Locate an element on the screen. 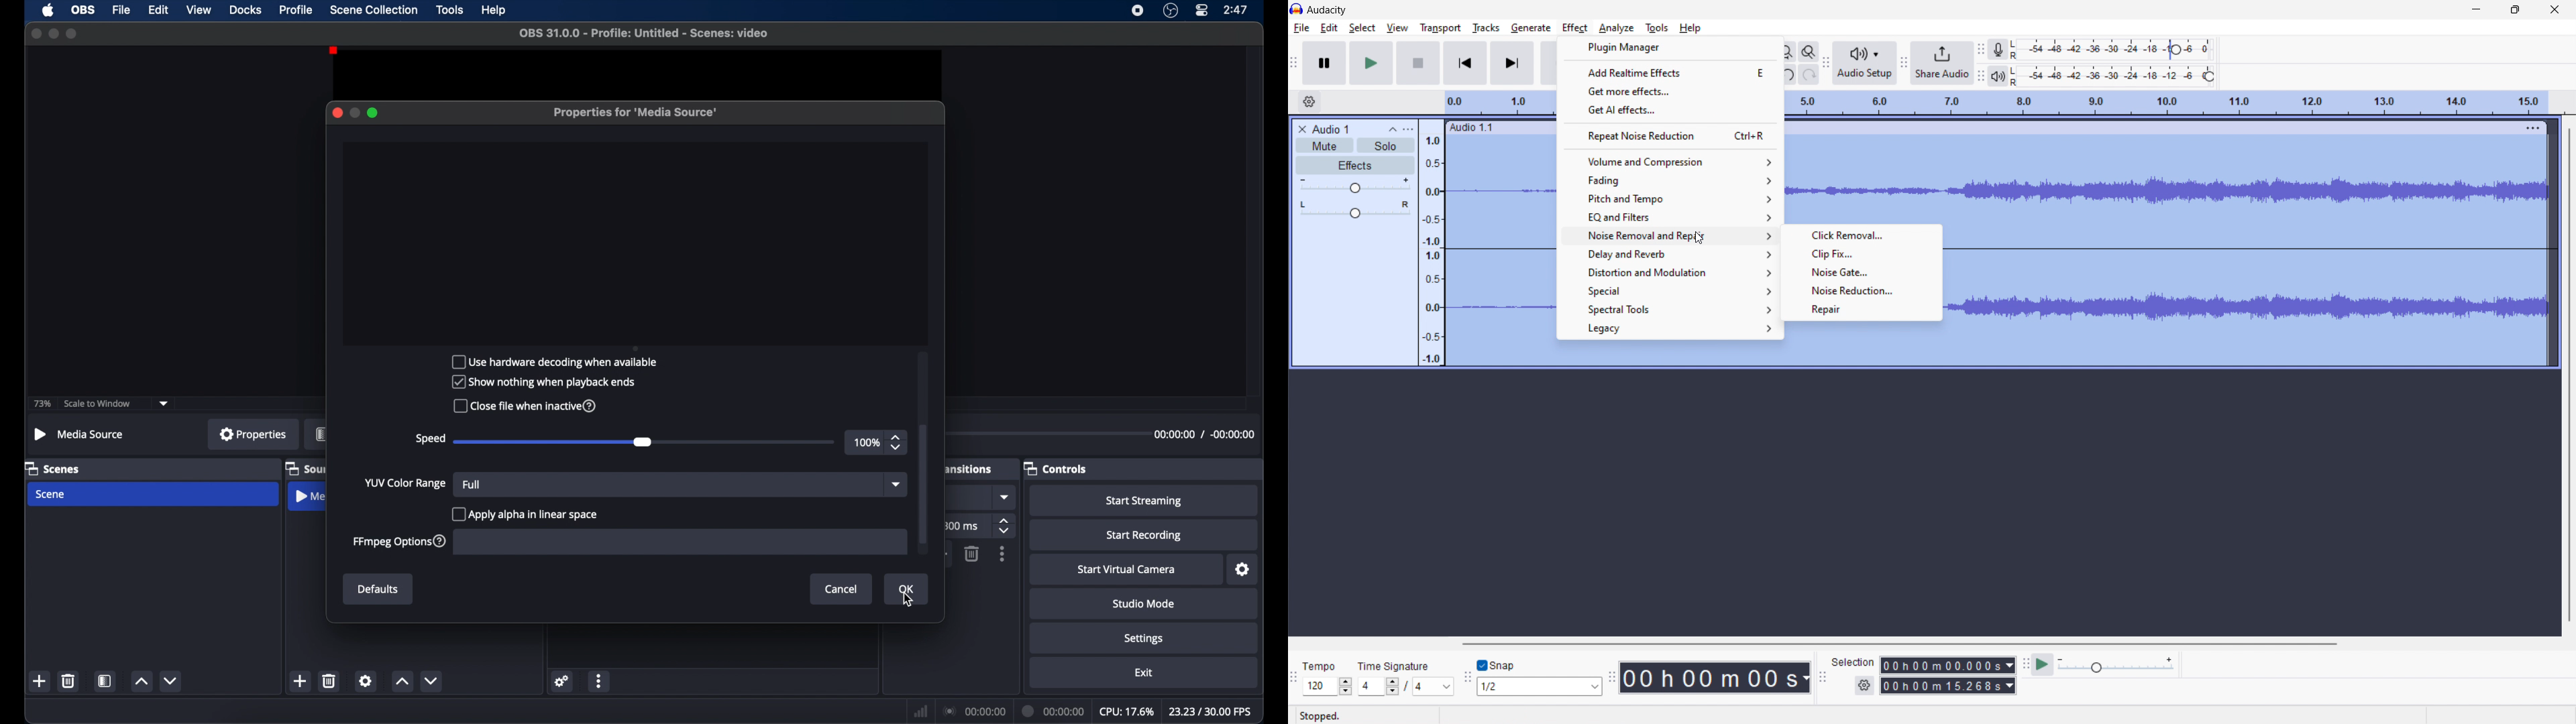 This screenshot has width=2576, height=728. increment button is located at coordinates (402, 682).